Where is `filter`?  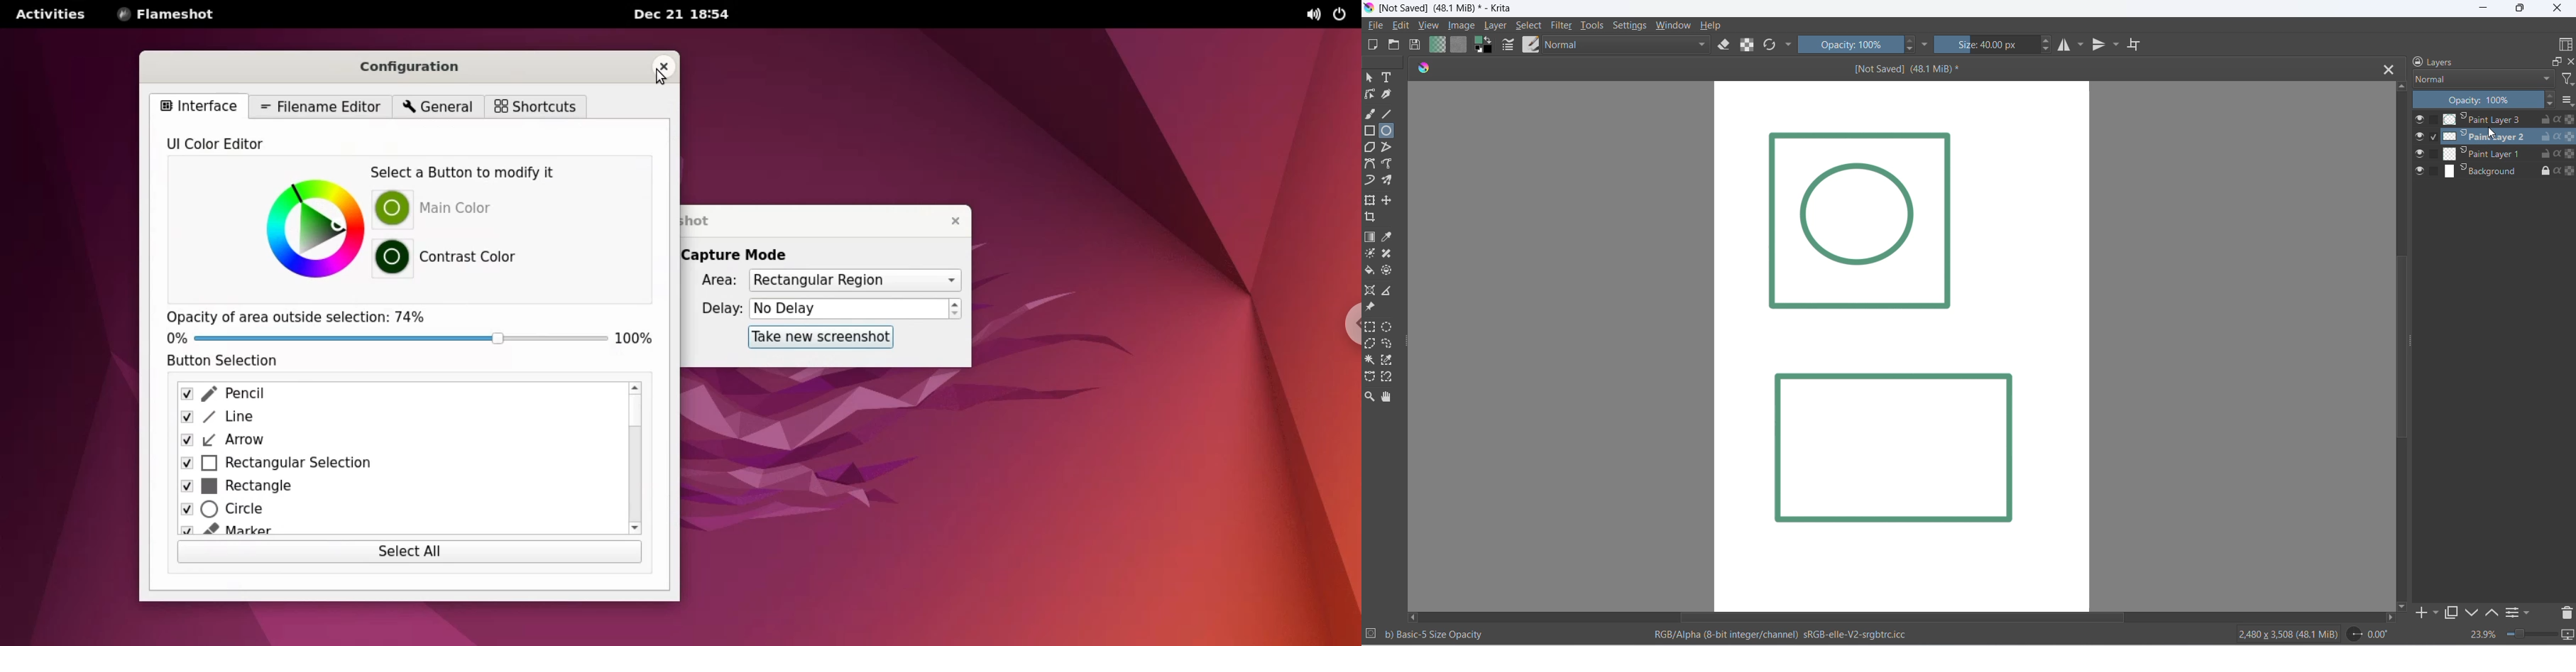
filter is located at coordinates (2569, 79).